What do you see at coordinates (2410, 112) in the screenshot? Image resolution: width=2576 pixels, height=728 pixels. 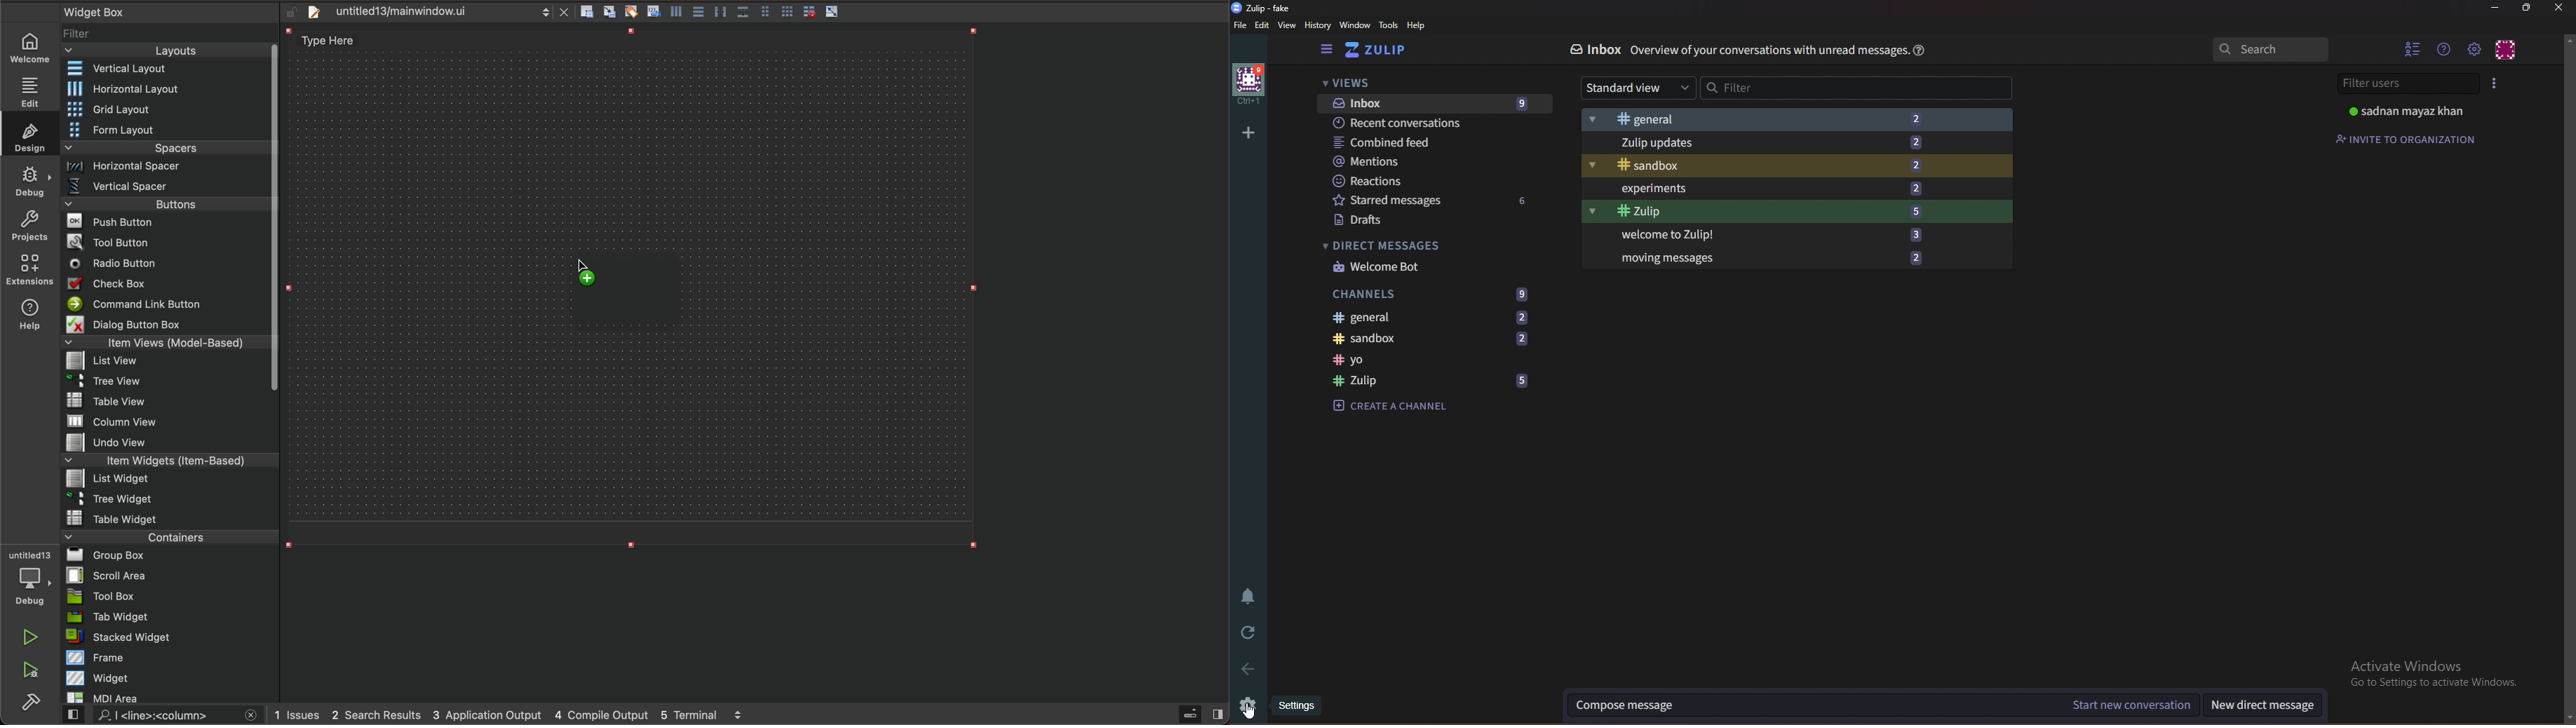 I see `Profile` at bounding box center [2410, 112].